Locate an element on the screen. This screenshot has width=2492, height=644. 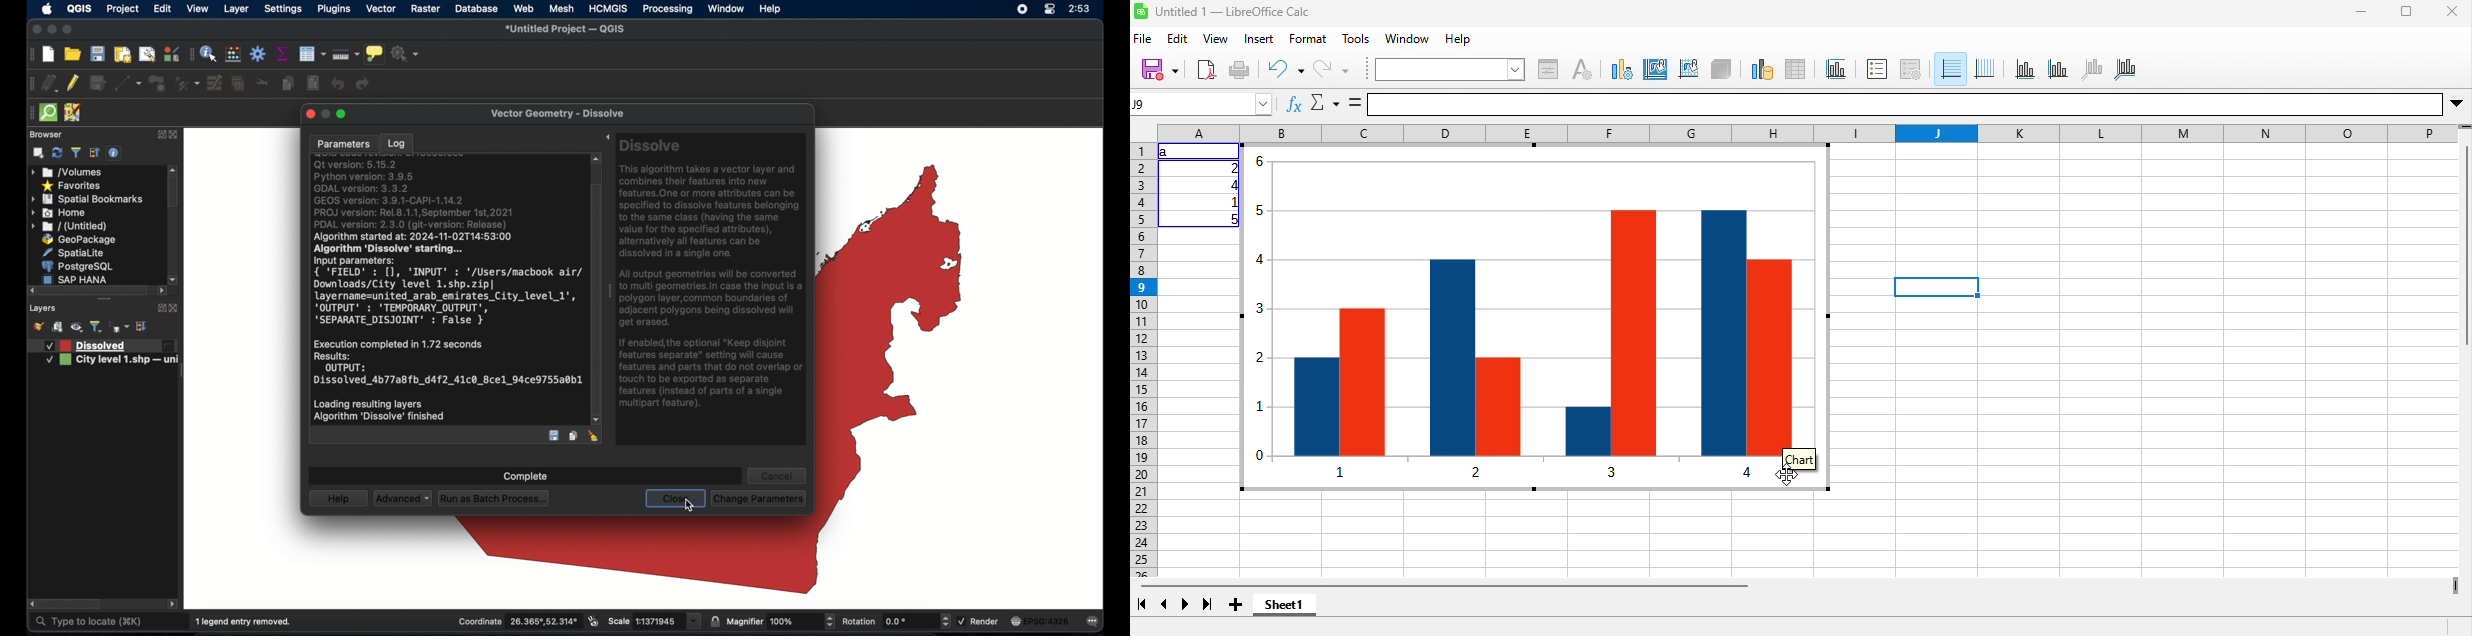
manage map theme is located at coordinates (76, 329).